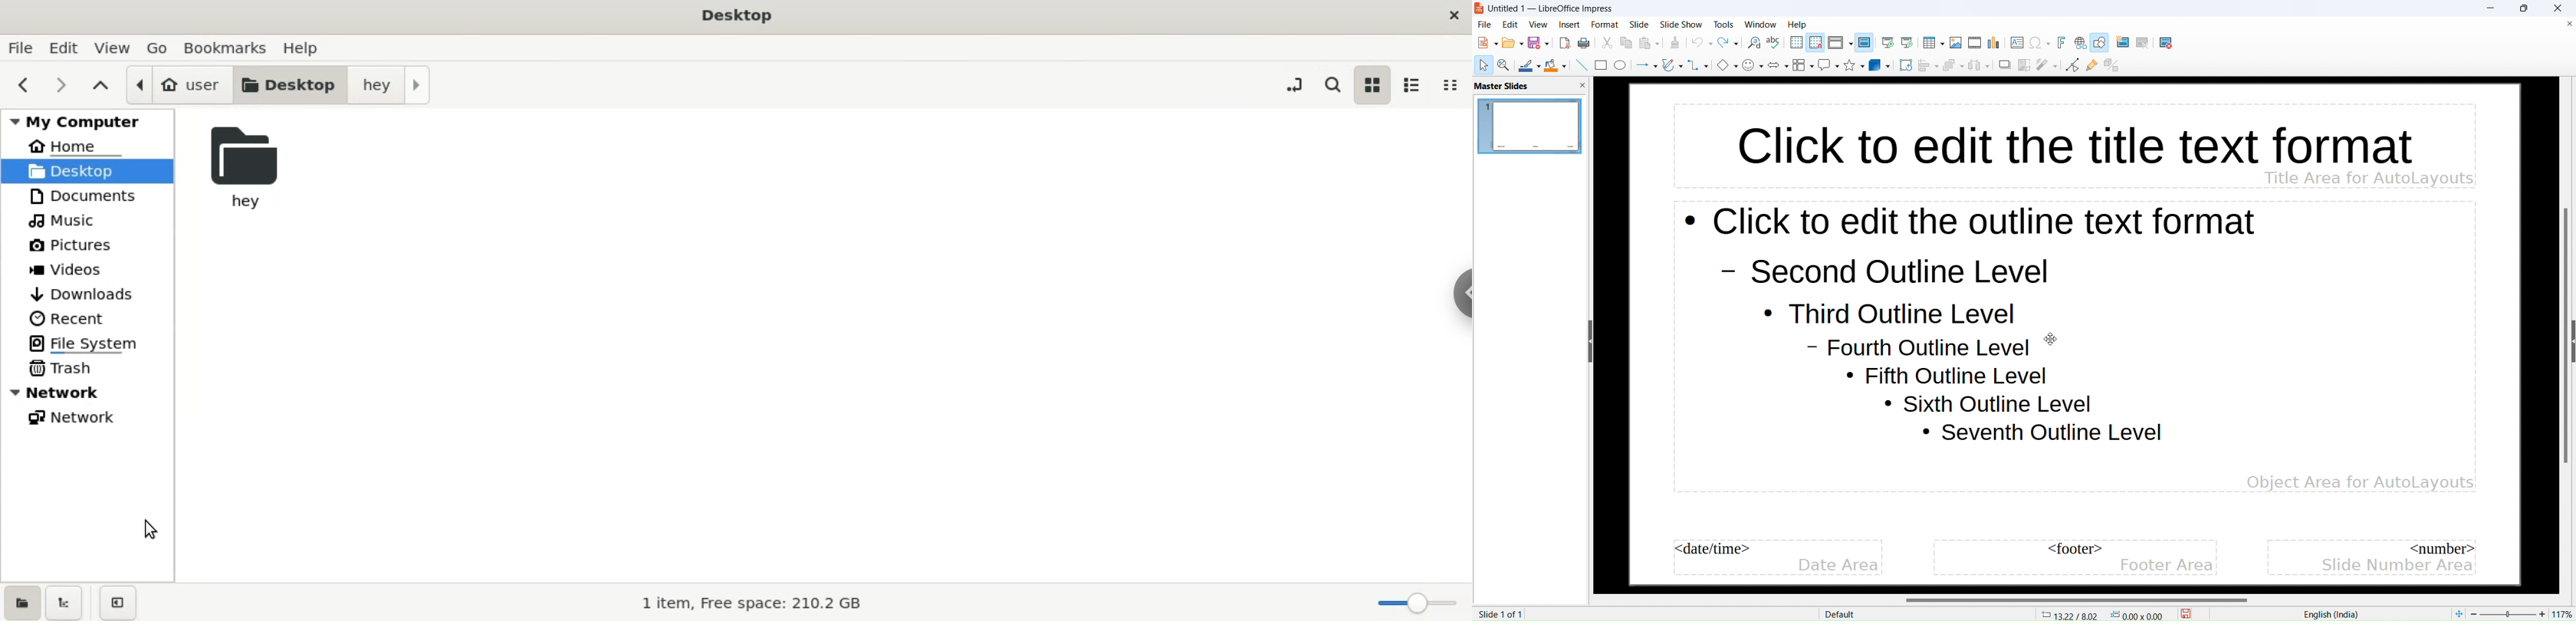 This screenshot has width=2576, height=644. I want to click on export directly as pdf, so click(1565, 44).